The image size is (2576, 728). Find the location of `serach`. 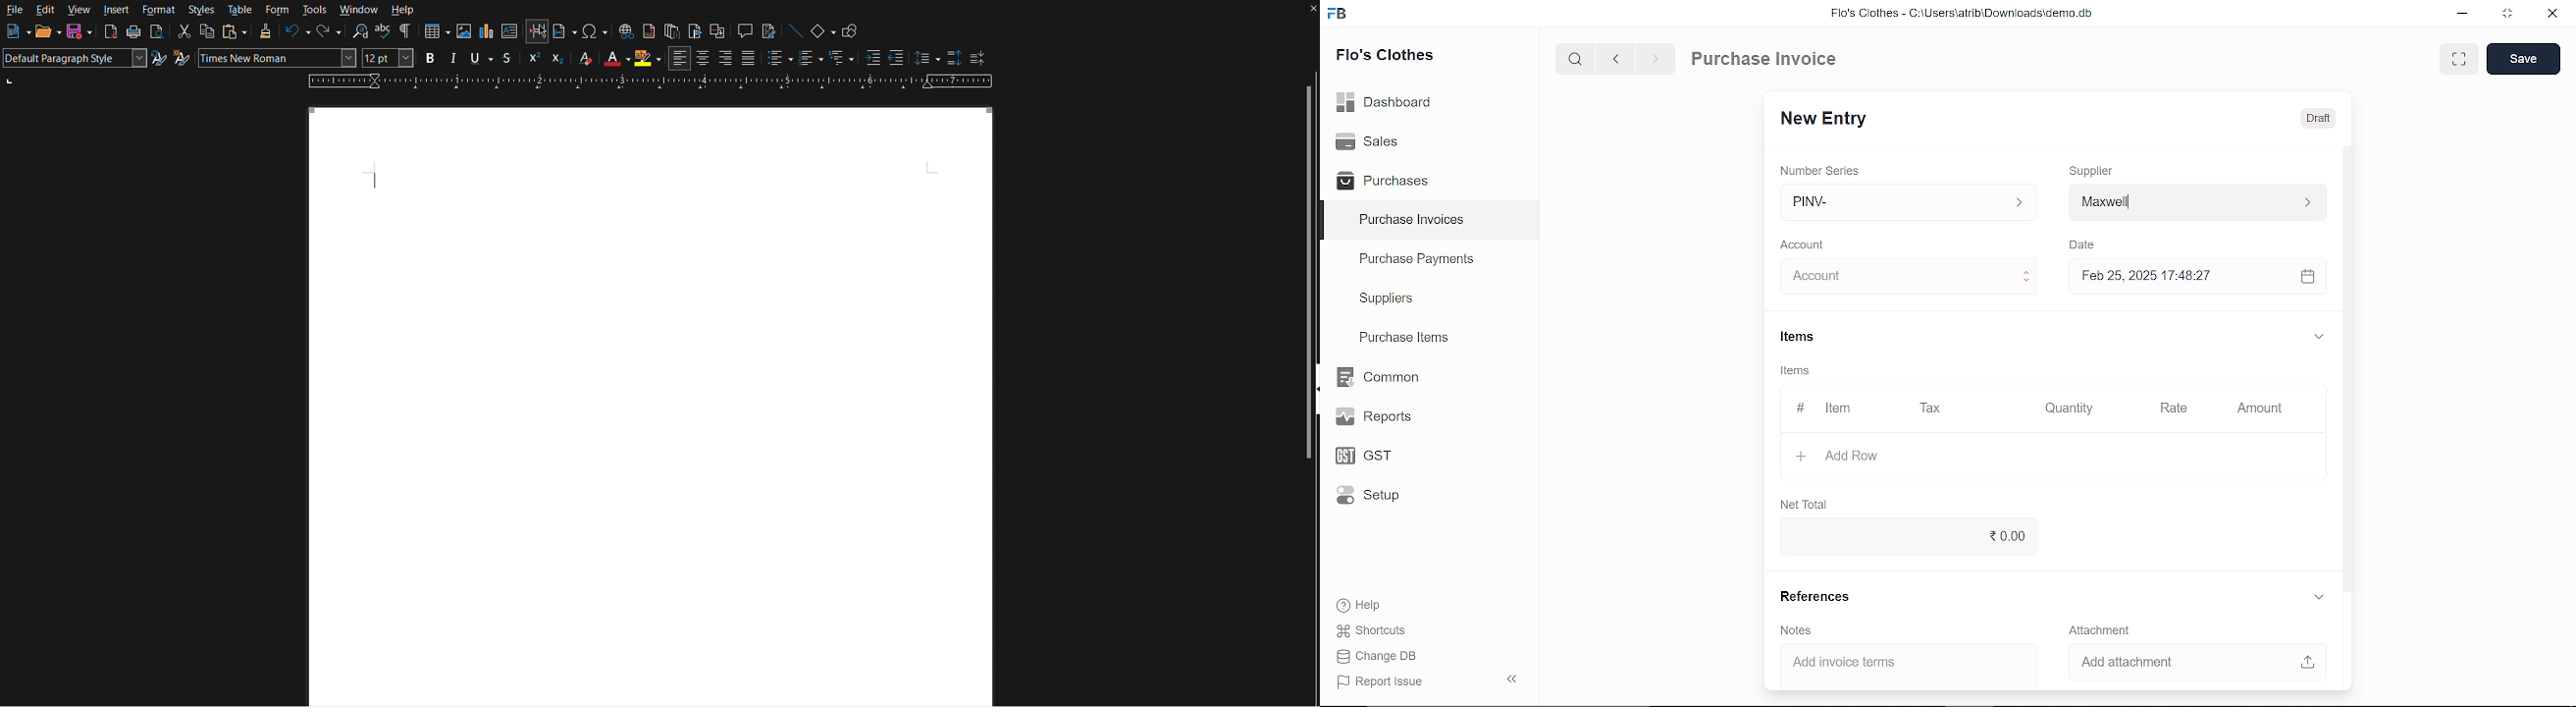

serach is located at coordinates (1573, 60).